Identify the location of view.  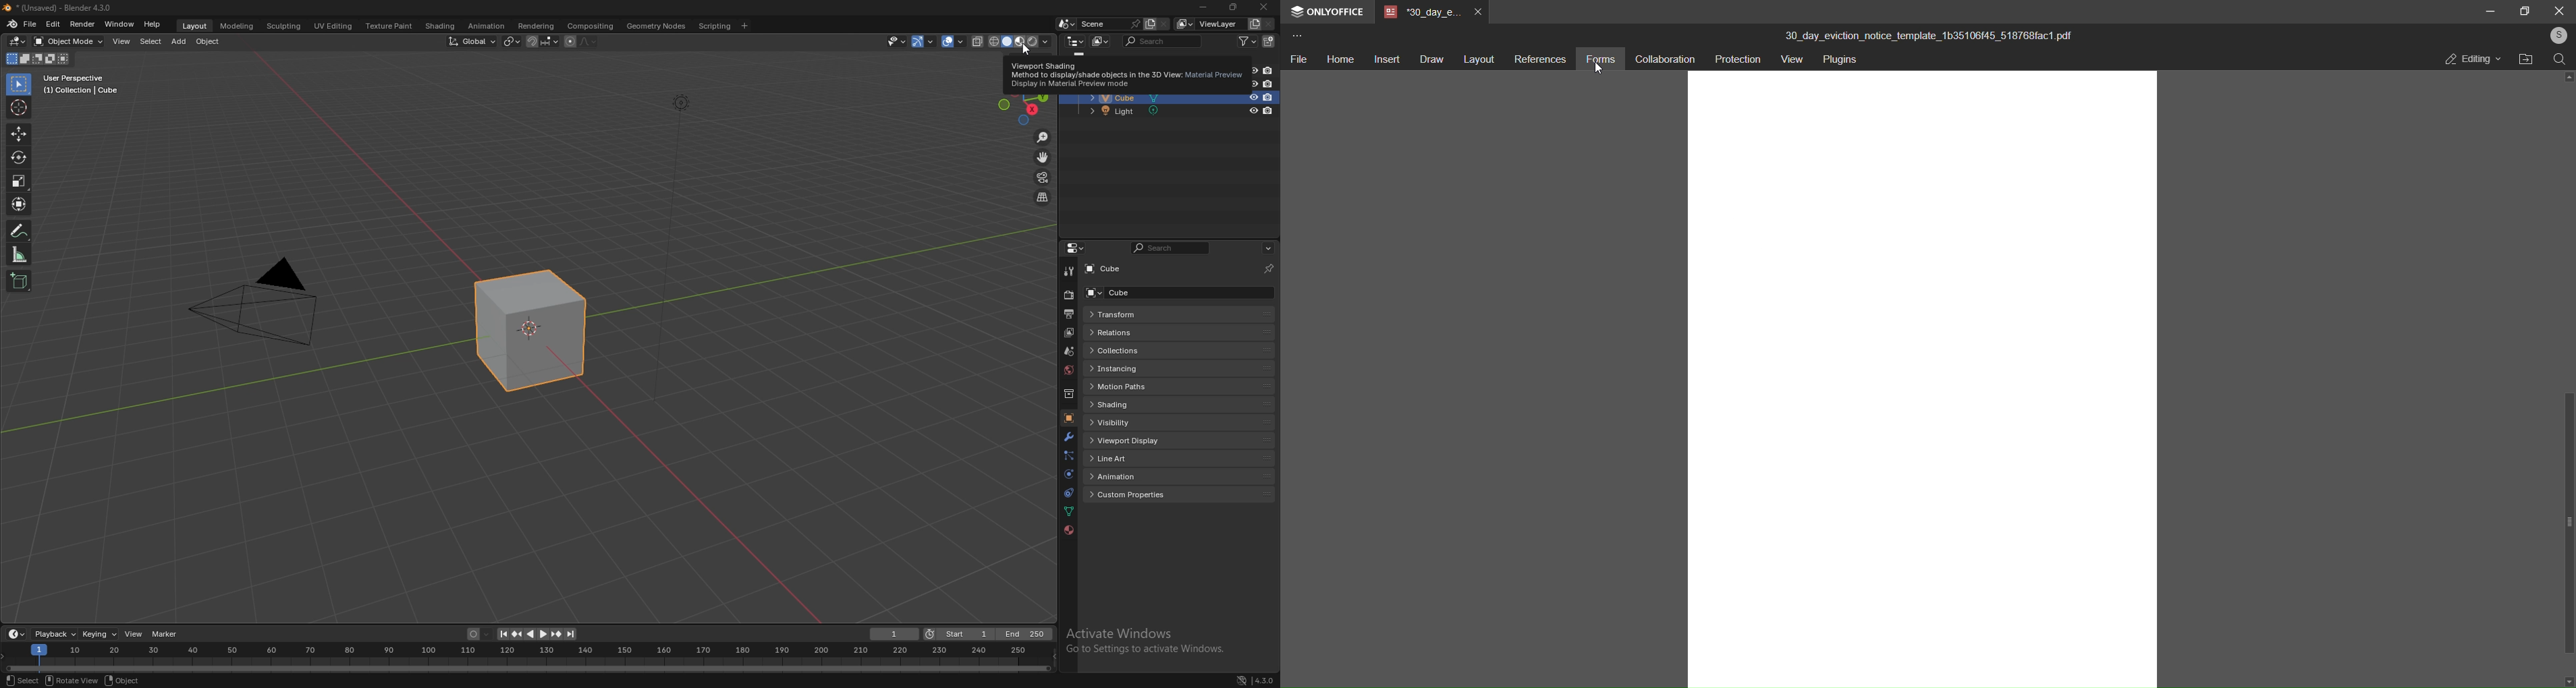
(134, 634).